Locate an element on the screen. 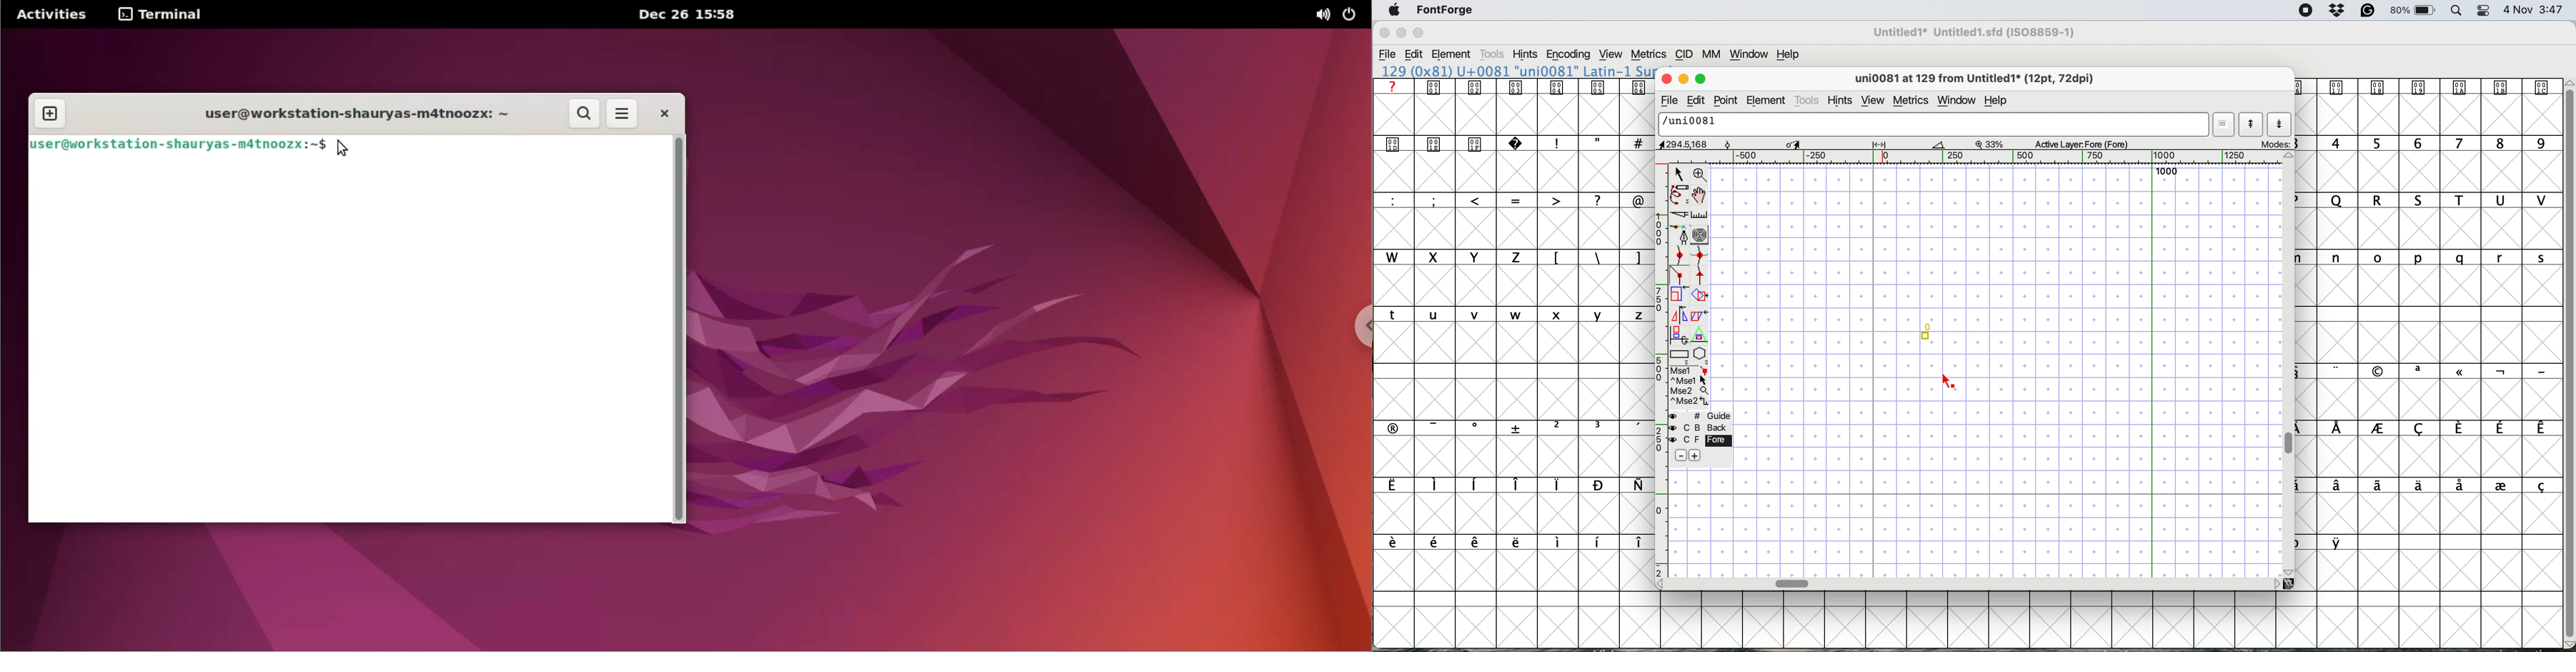 The height and width of the screenshot is (672, 2576). CID is located at coordinates (1684, 55).